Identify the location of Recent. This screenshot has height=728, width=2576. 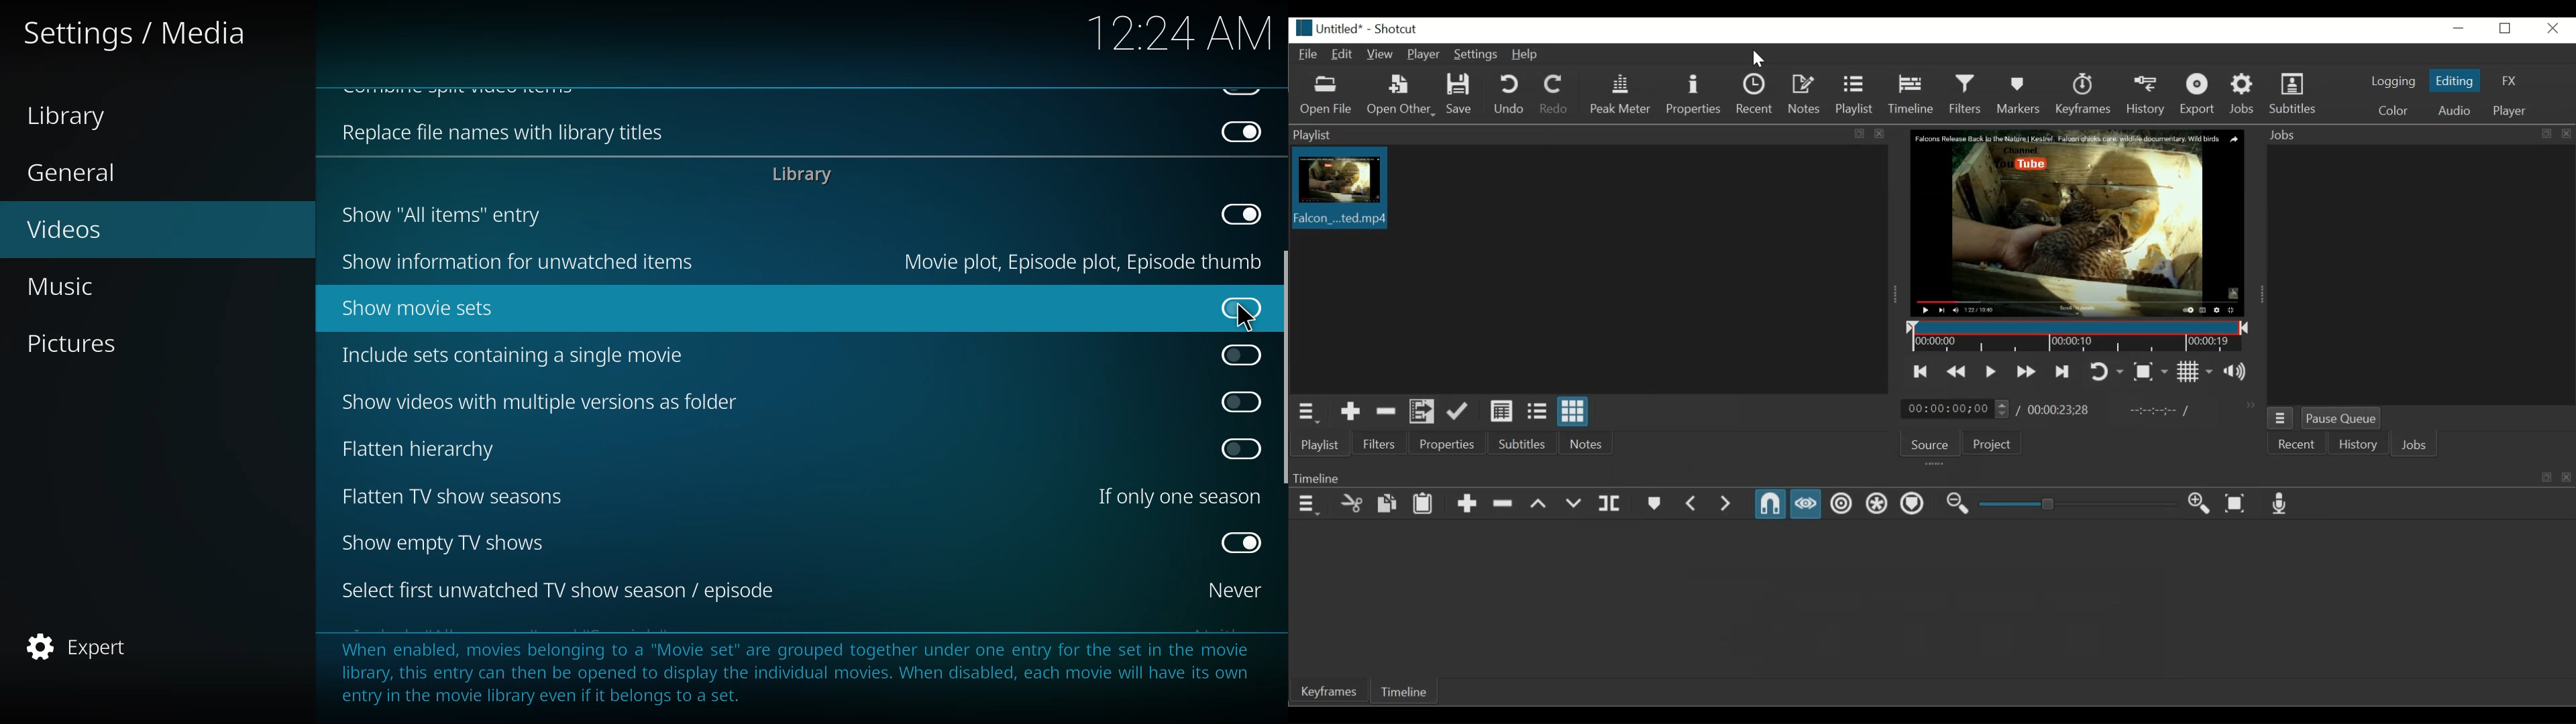
(2299, 445).